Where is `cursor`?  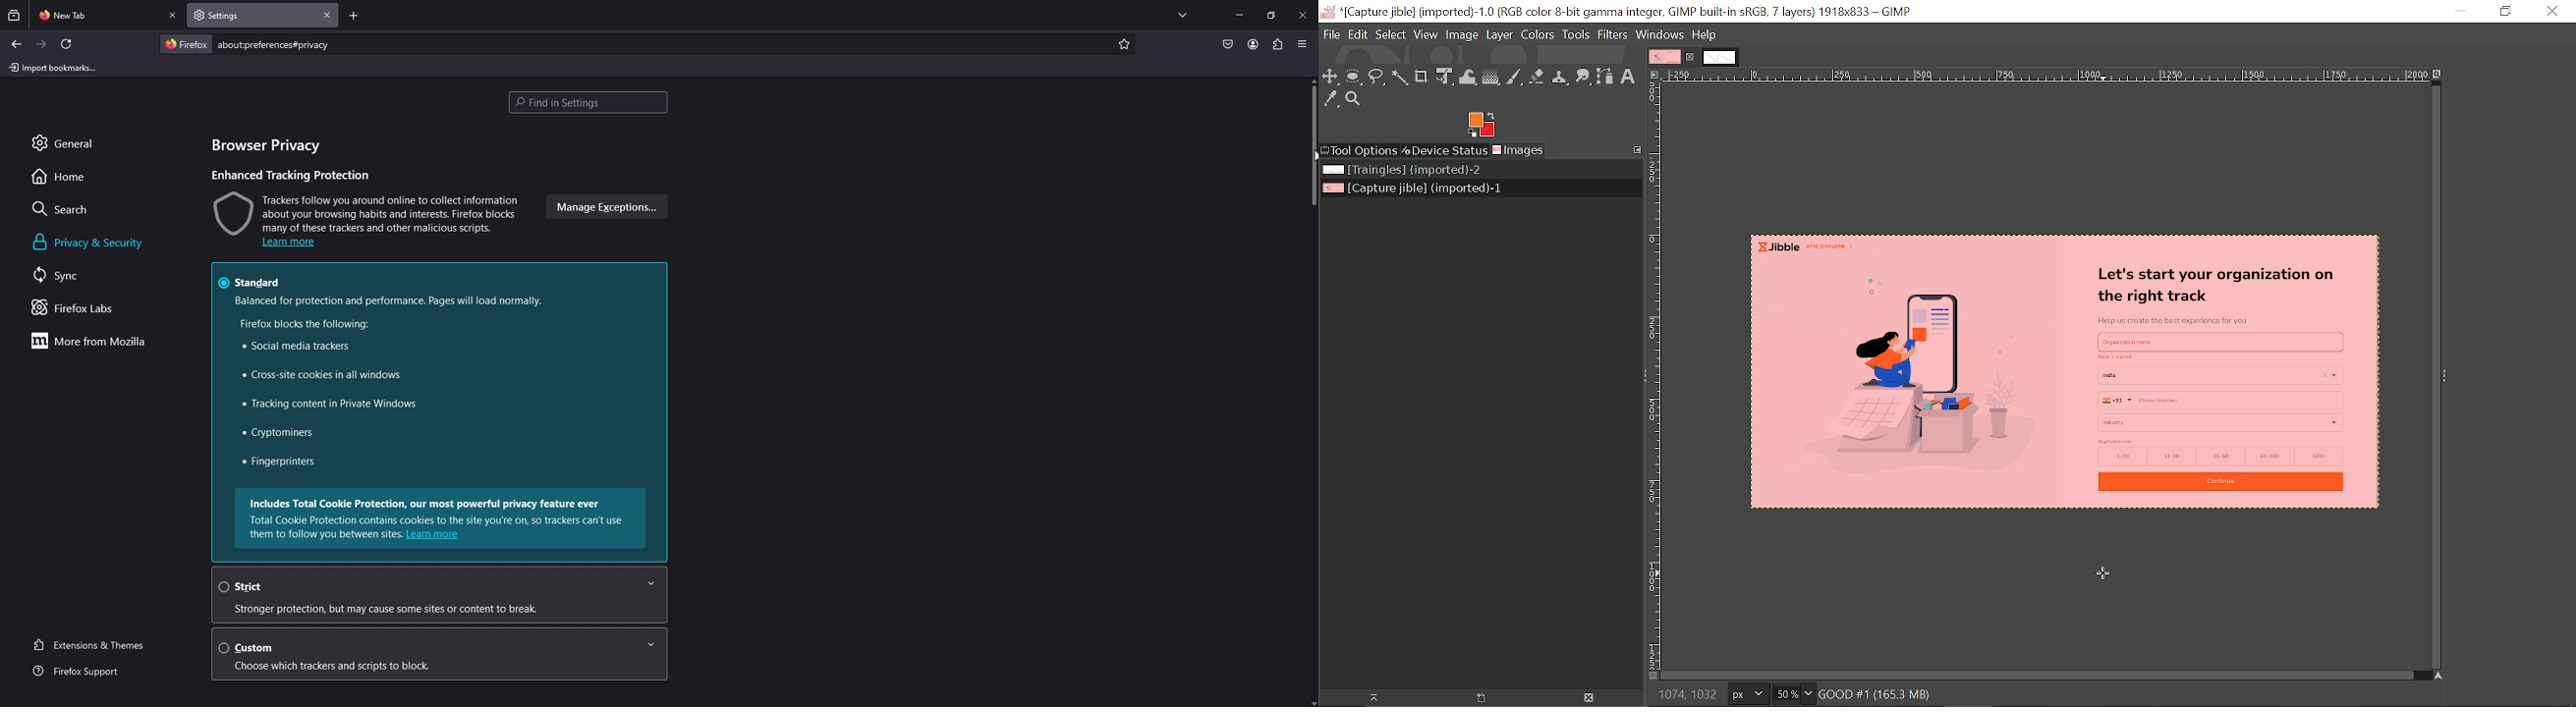 cursor is located at coordinates (1310, 156).